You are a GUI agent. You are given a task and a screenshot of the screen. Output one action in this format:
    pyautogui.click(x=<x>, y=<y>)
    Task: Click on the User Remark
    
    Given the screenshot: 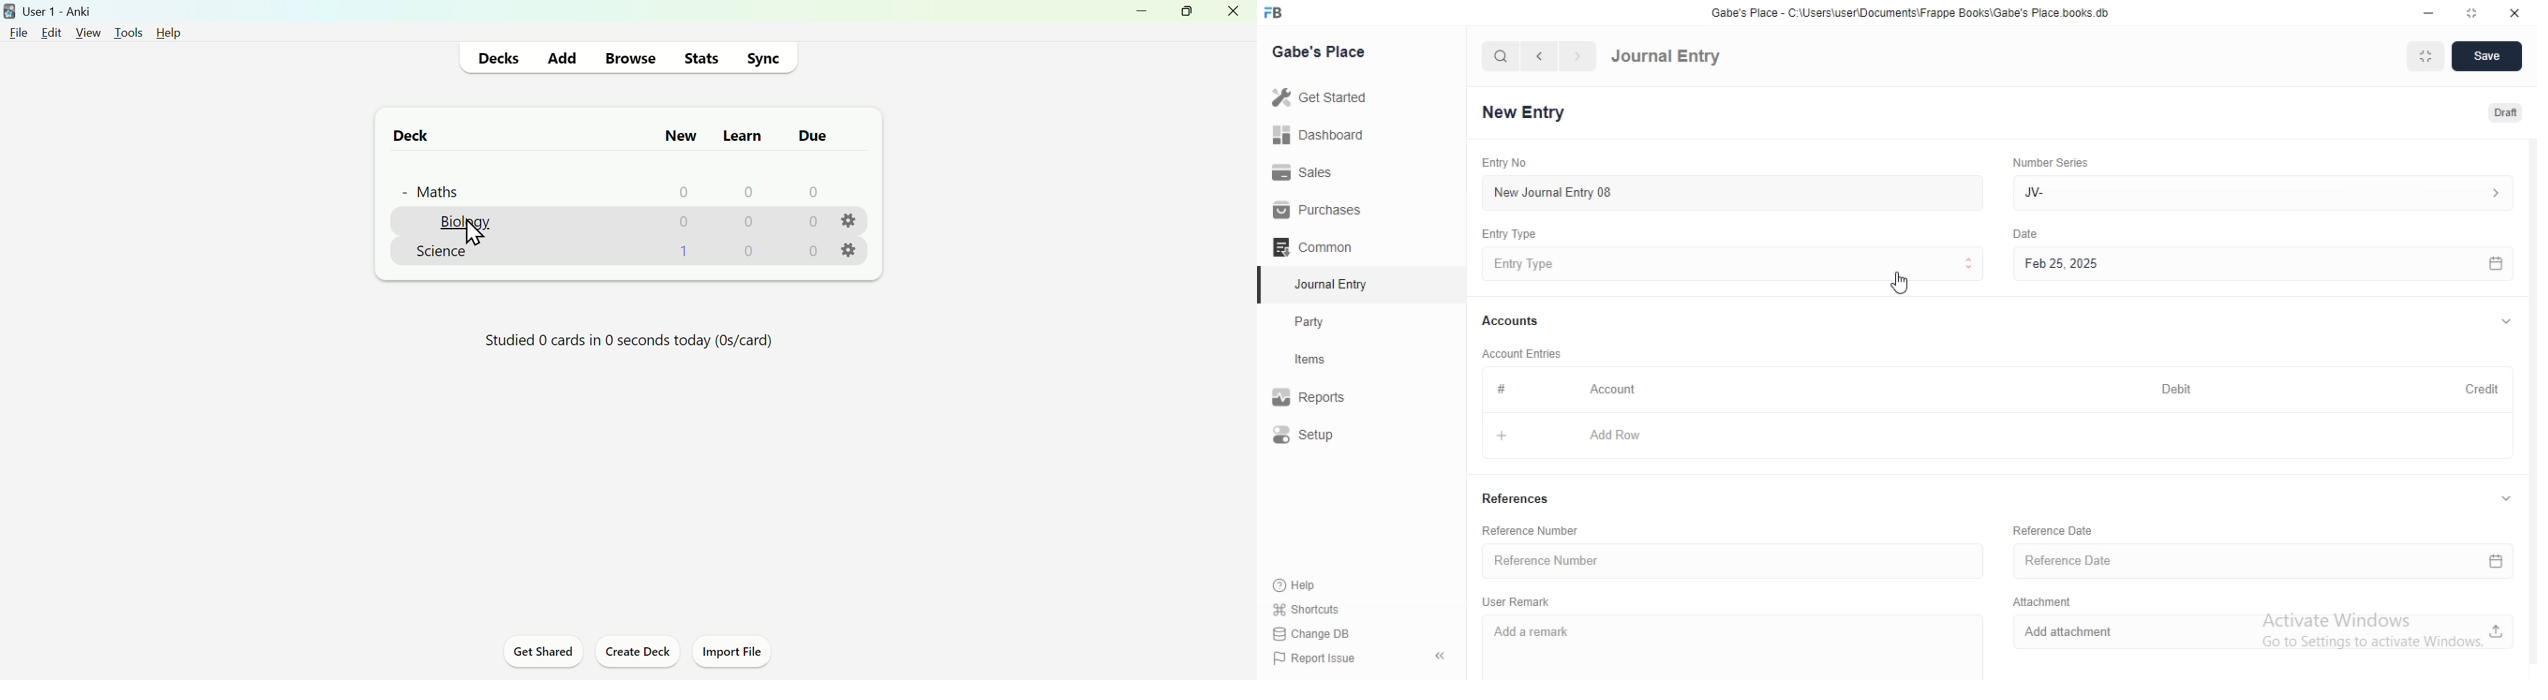 What is the action you would take?
    pyautogui.click(x=1518, y=602)
    